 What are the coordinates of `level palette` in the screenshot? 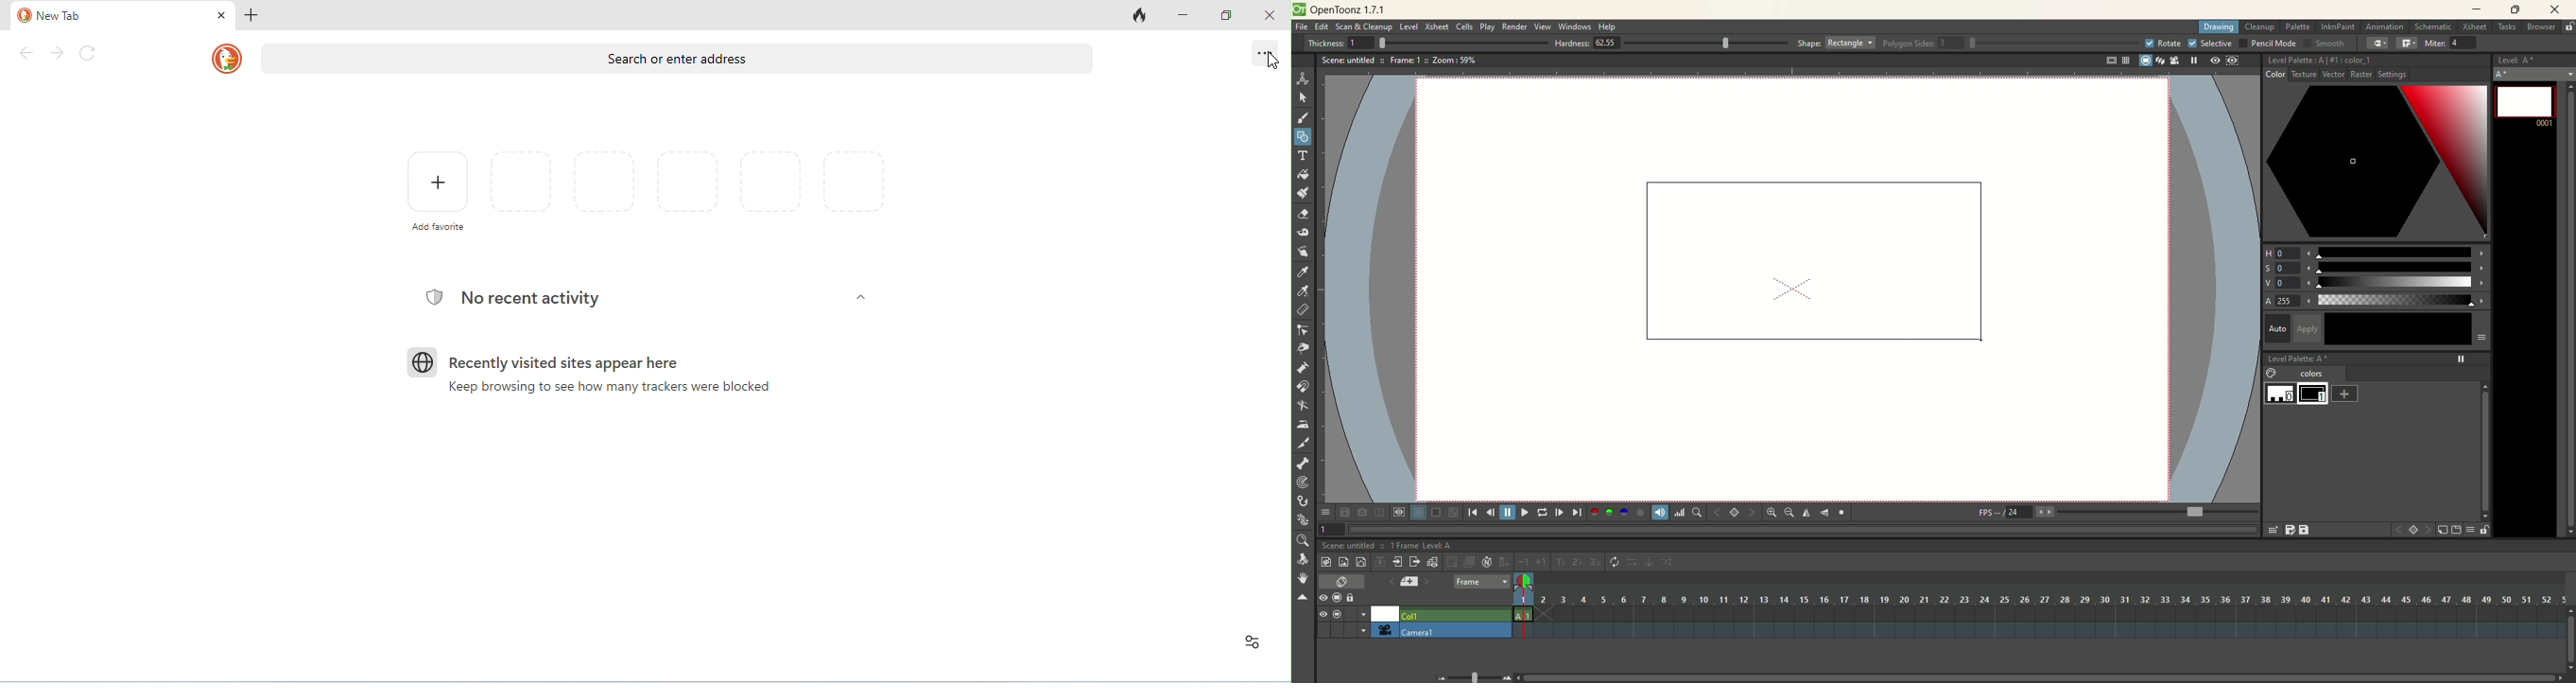 It's located at (2379, 357).